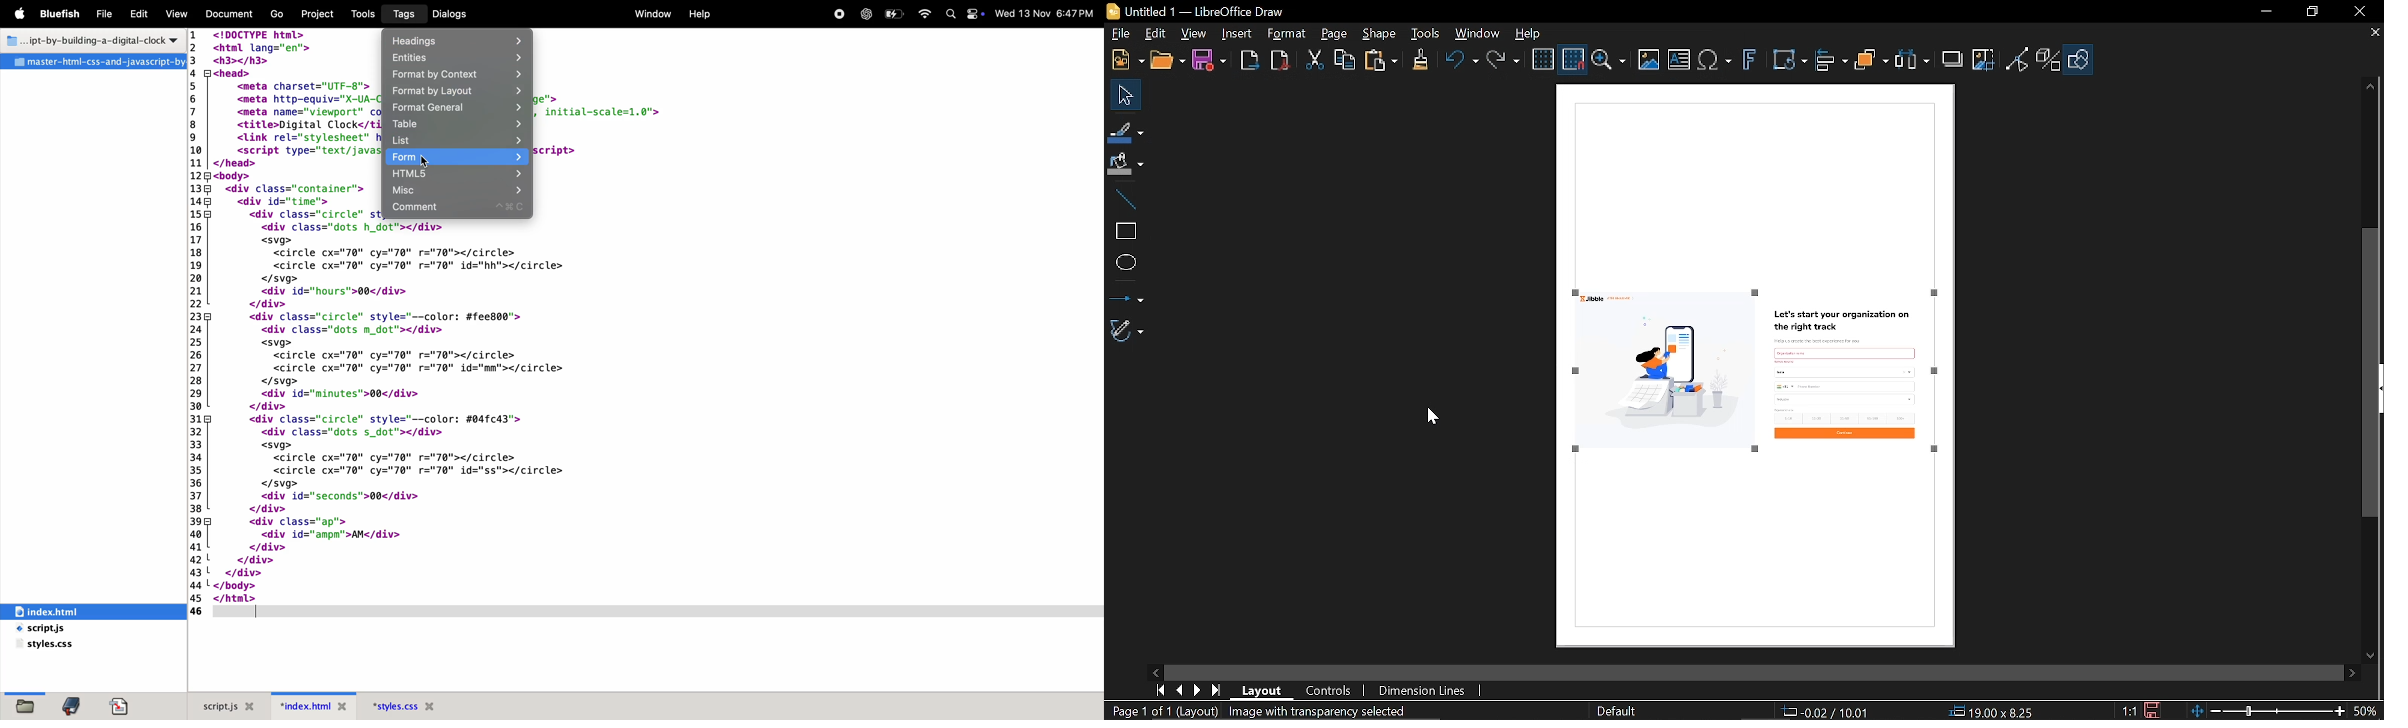  I want to click on horizontal slider, so click(1747, 669).